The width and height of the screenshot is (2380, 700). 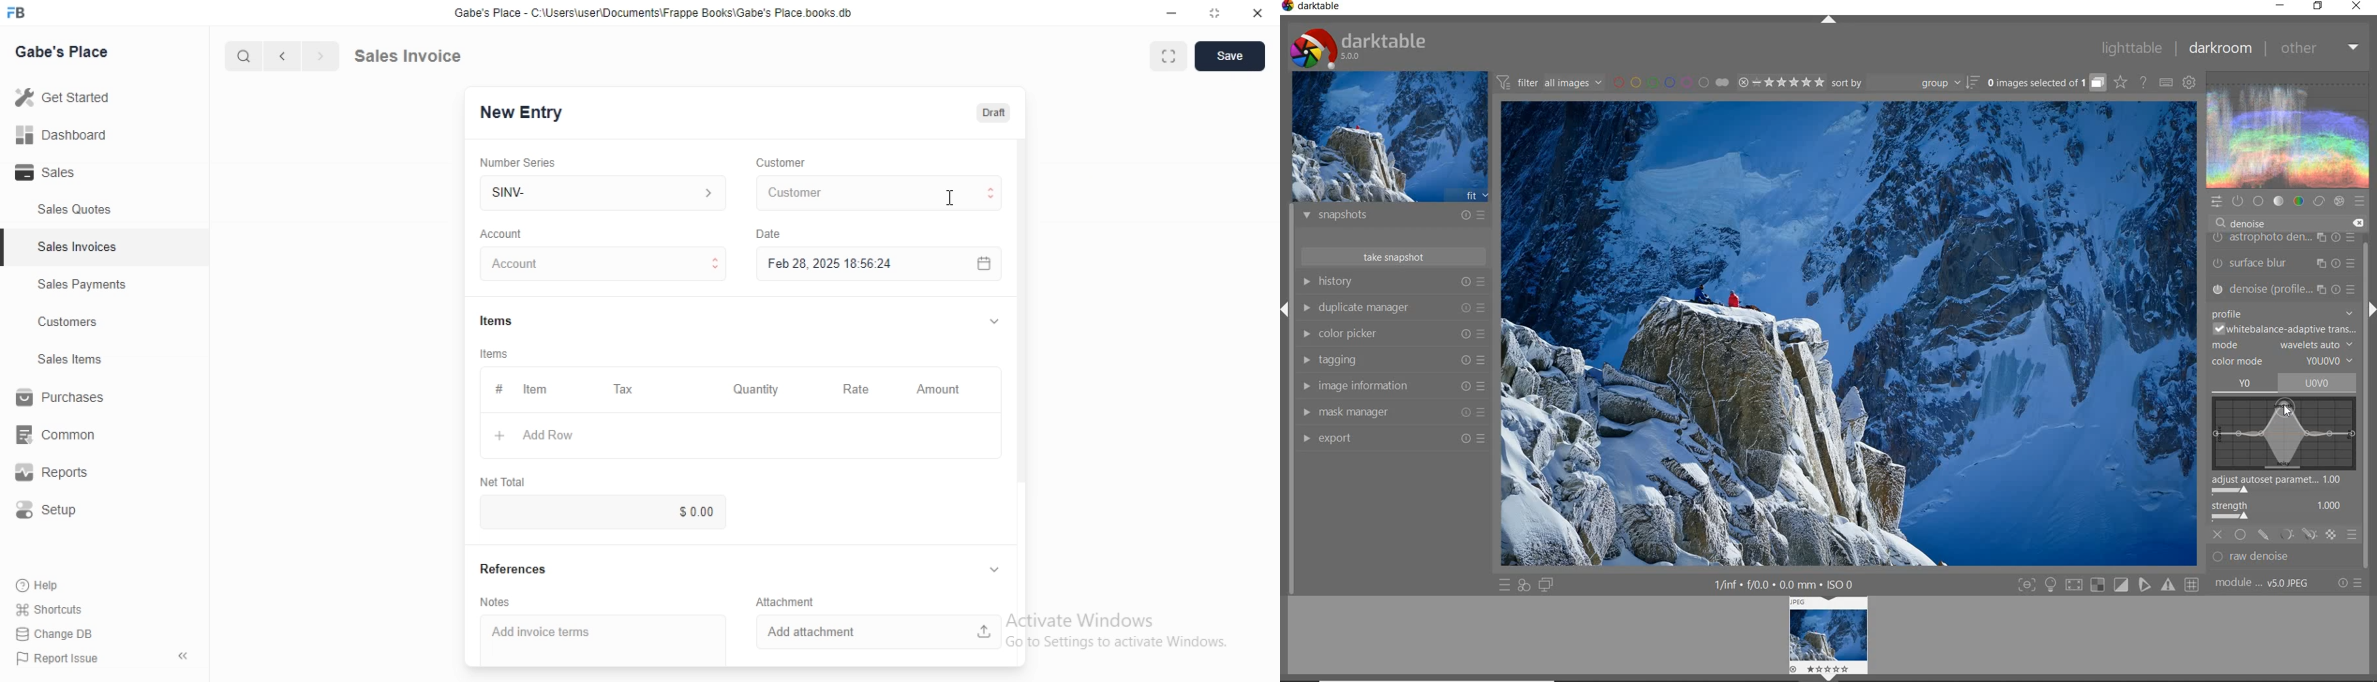 I want to click on Darktable, so click(x=1313, y=8).